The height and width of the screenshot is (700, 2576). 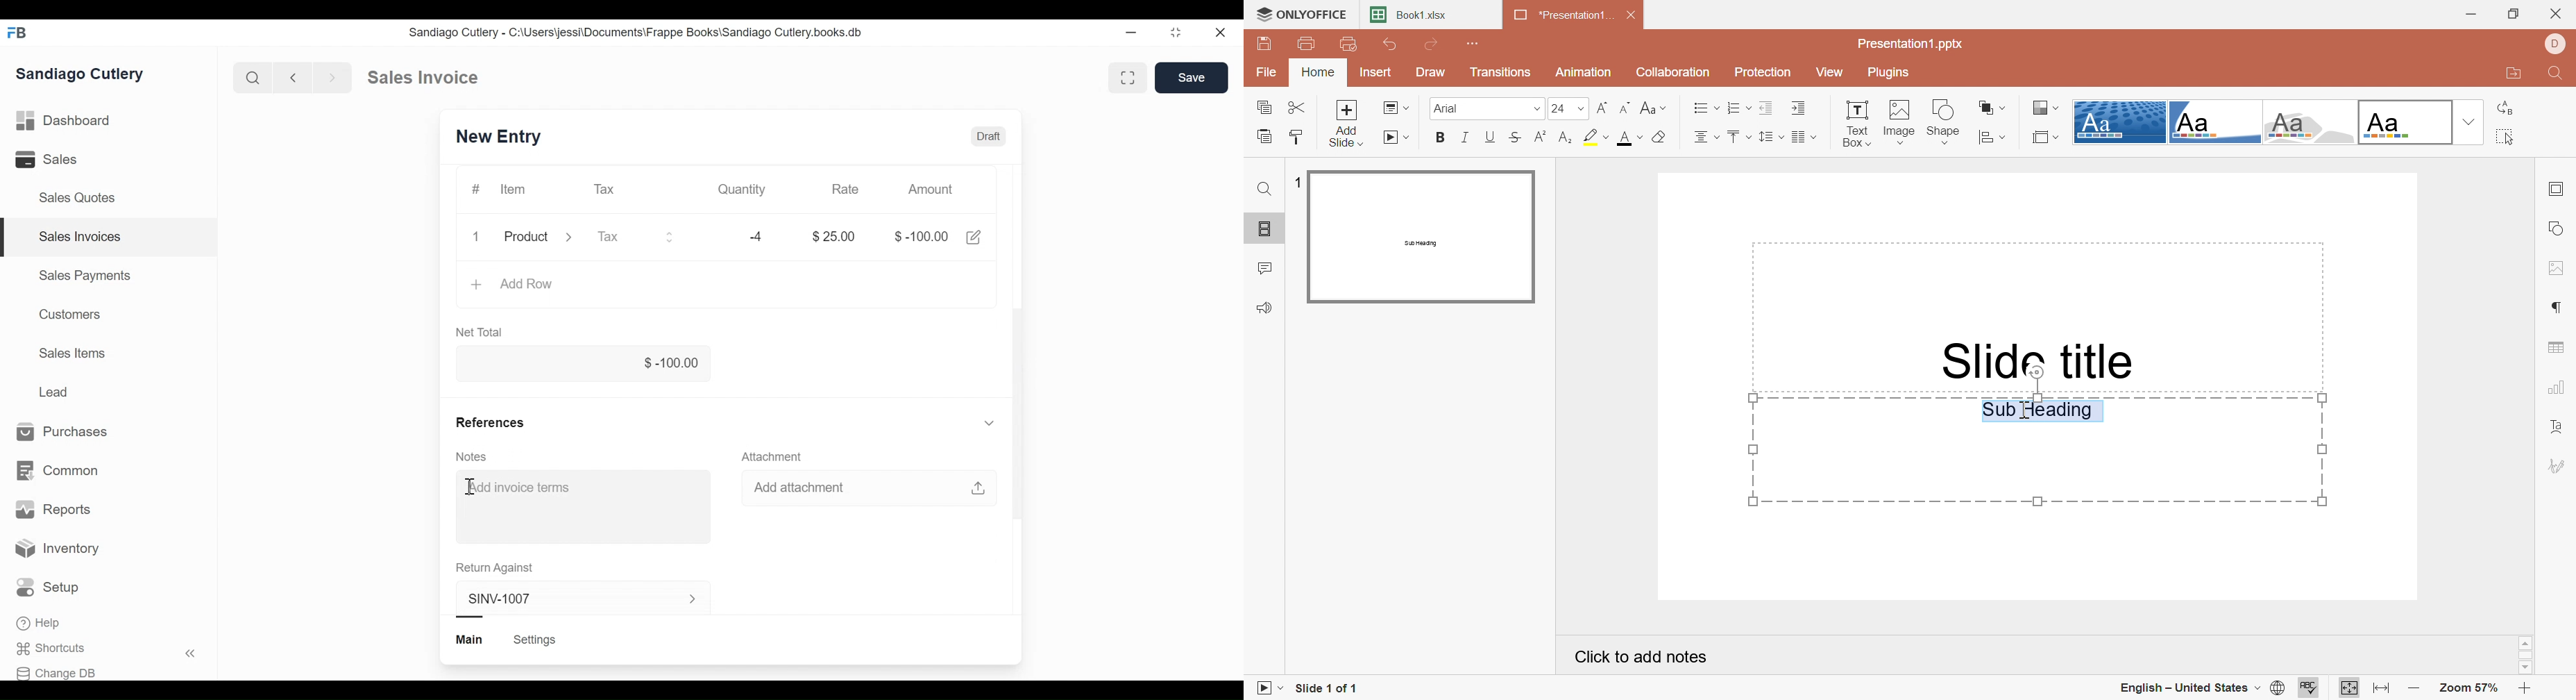 I want to click on -4, so click(x=757, y=236).